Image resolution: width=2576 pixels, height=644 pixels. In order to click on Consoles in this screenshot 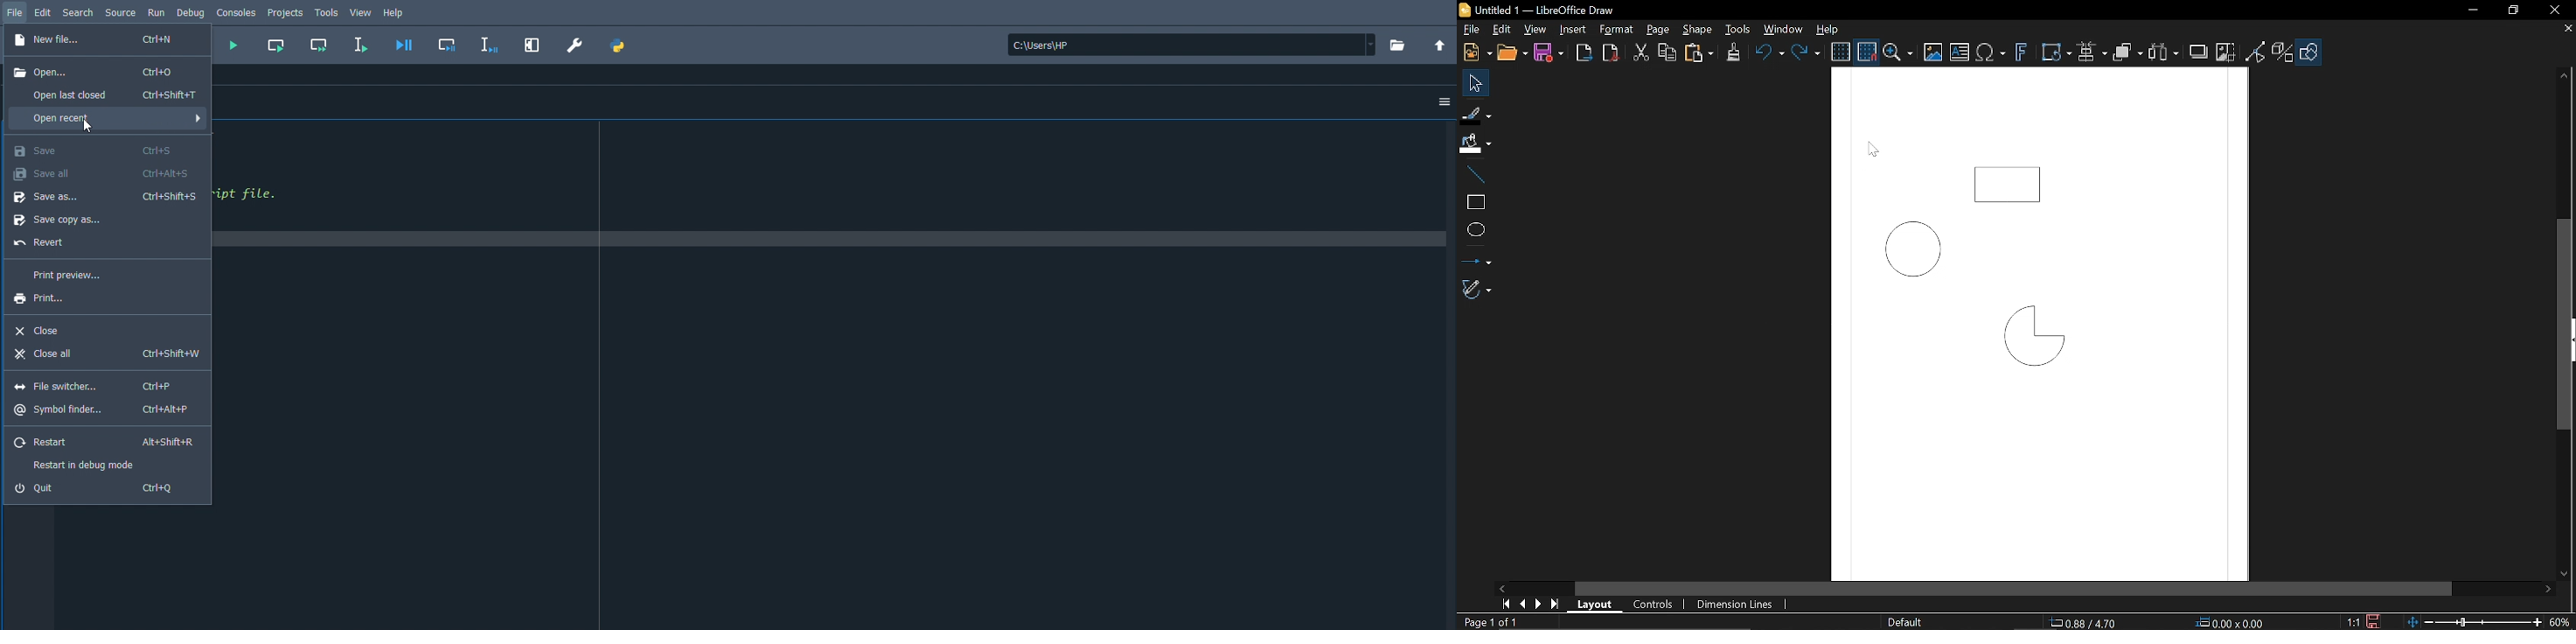, I will do `click(236, 11)`.